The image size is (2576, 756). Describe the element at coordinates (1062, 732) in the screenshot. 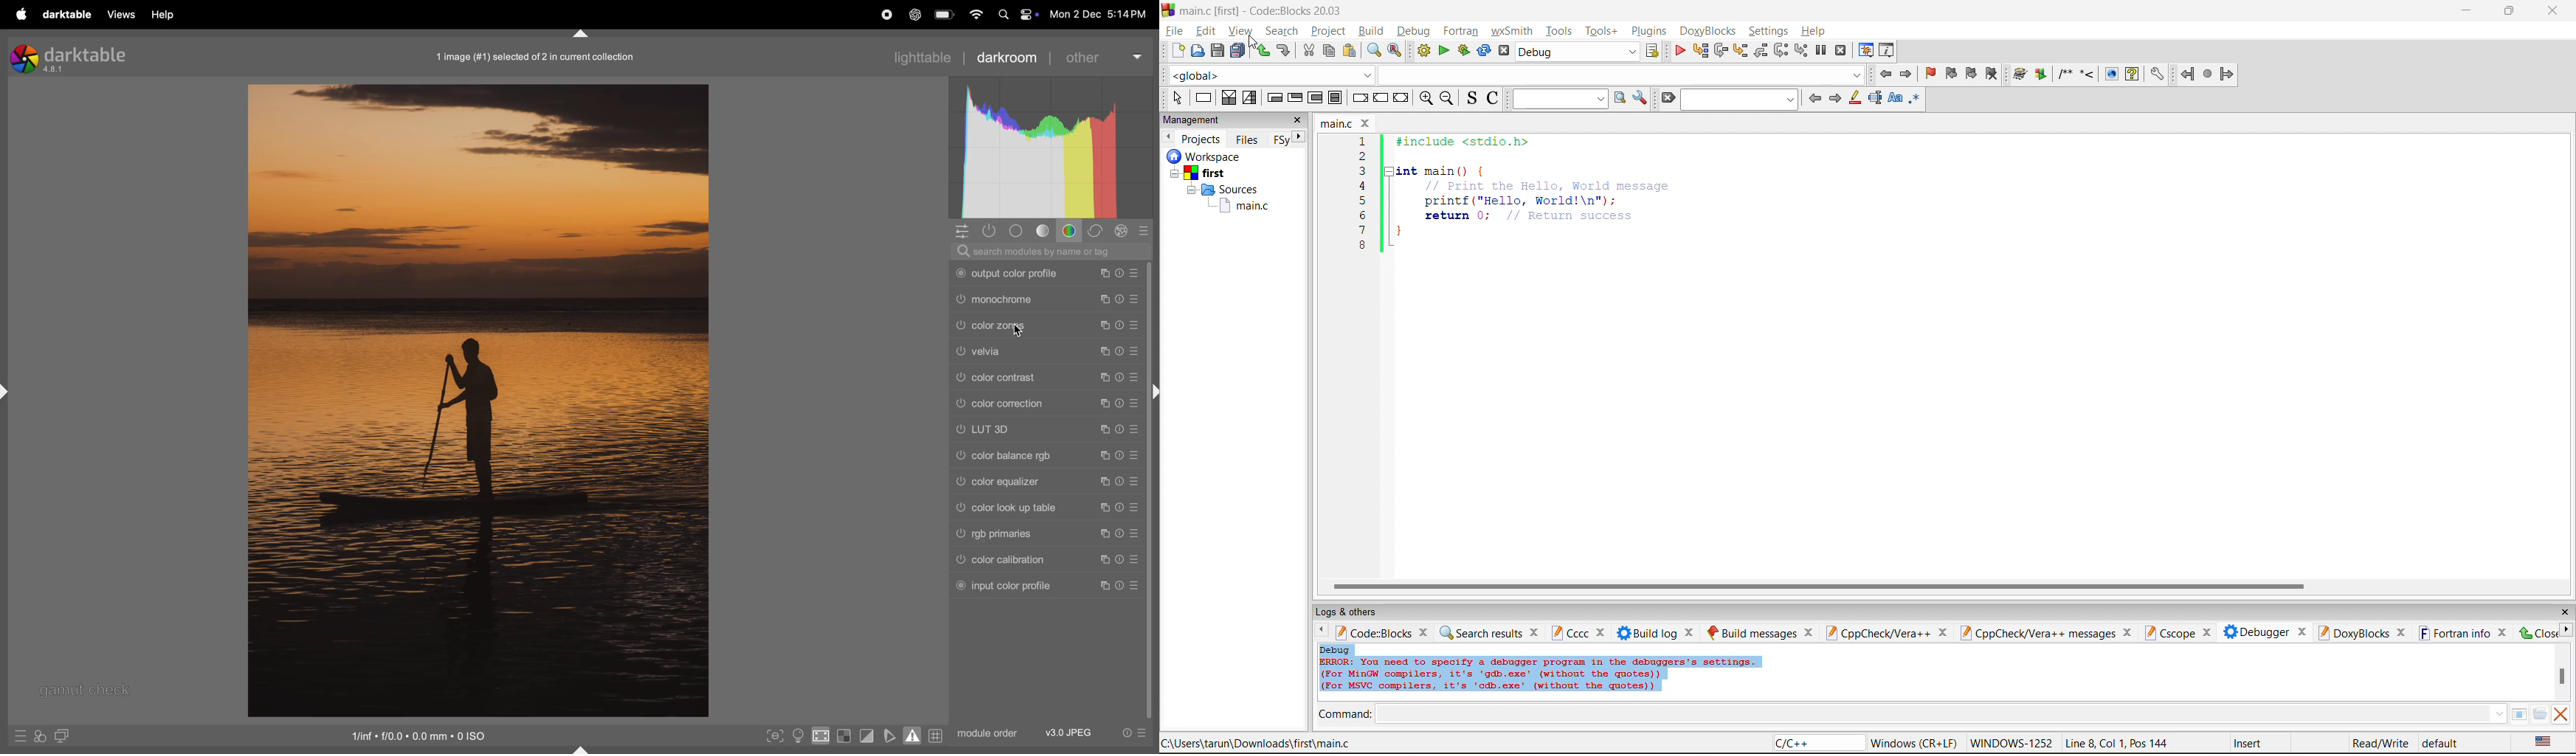

I see `v3 jpeg` at that location.